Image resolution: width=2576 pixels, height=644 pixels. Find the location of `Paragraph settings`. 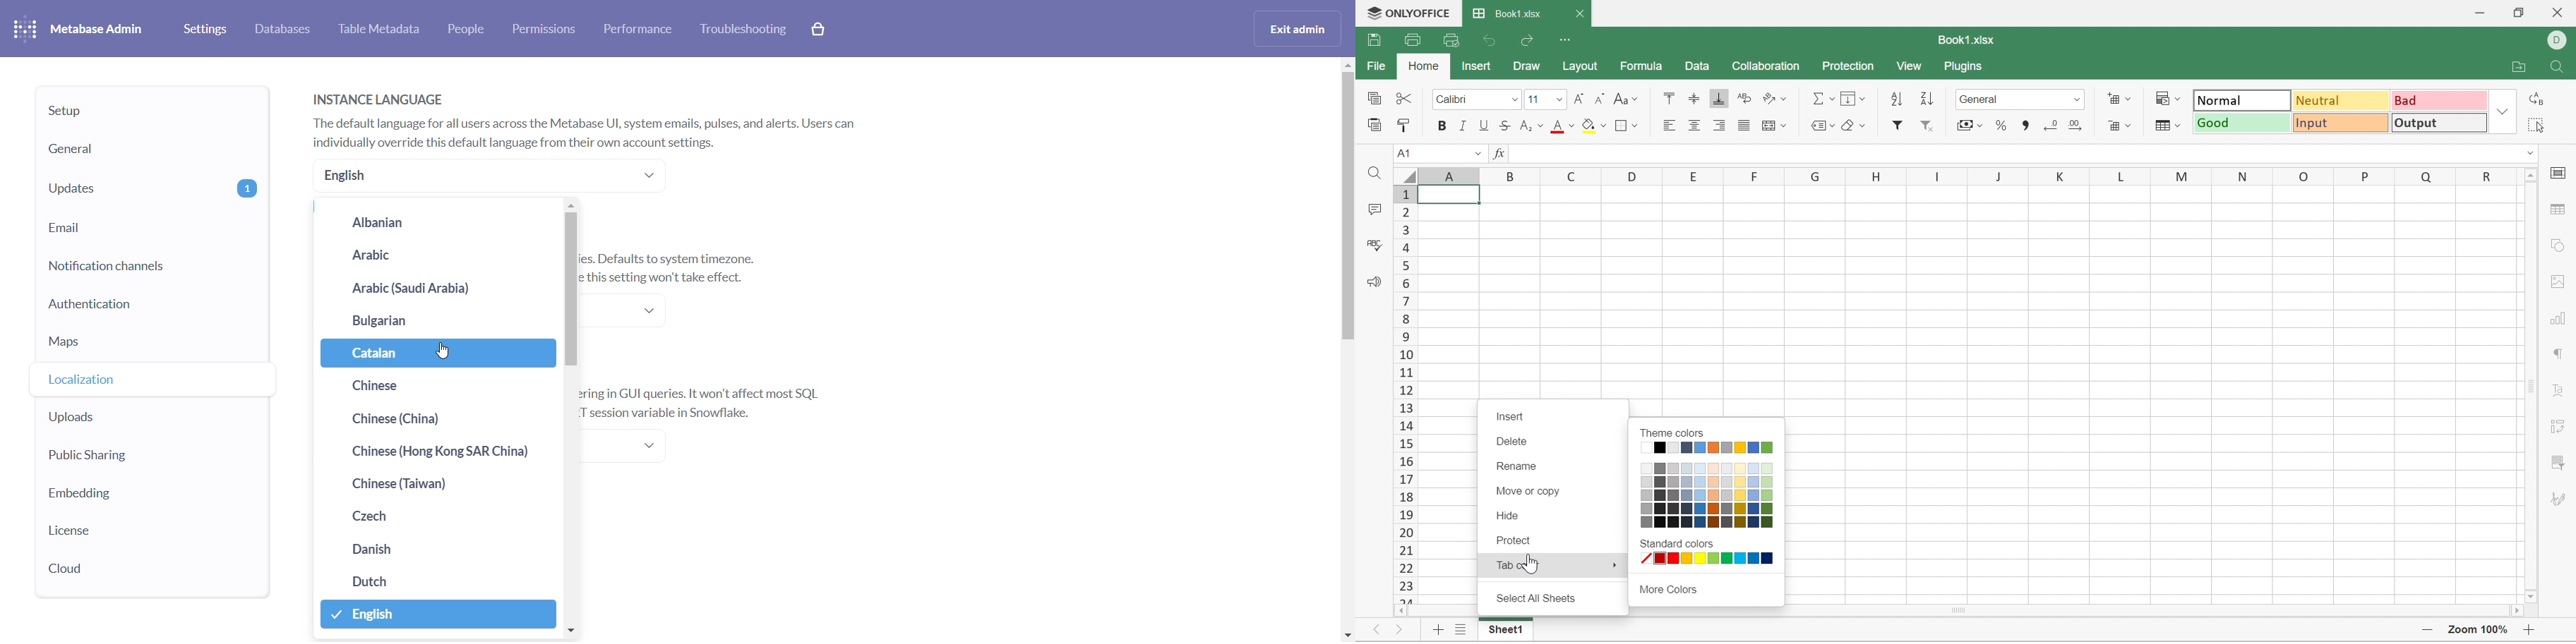

Paragraph settings is located at coordinates (2557, 354).